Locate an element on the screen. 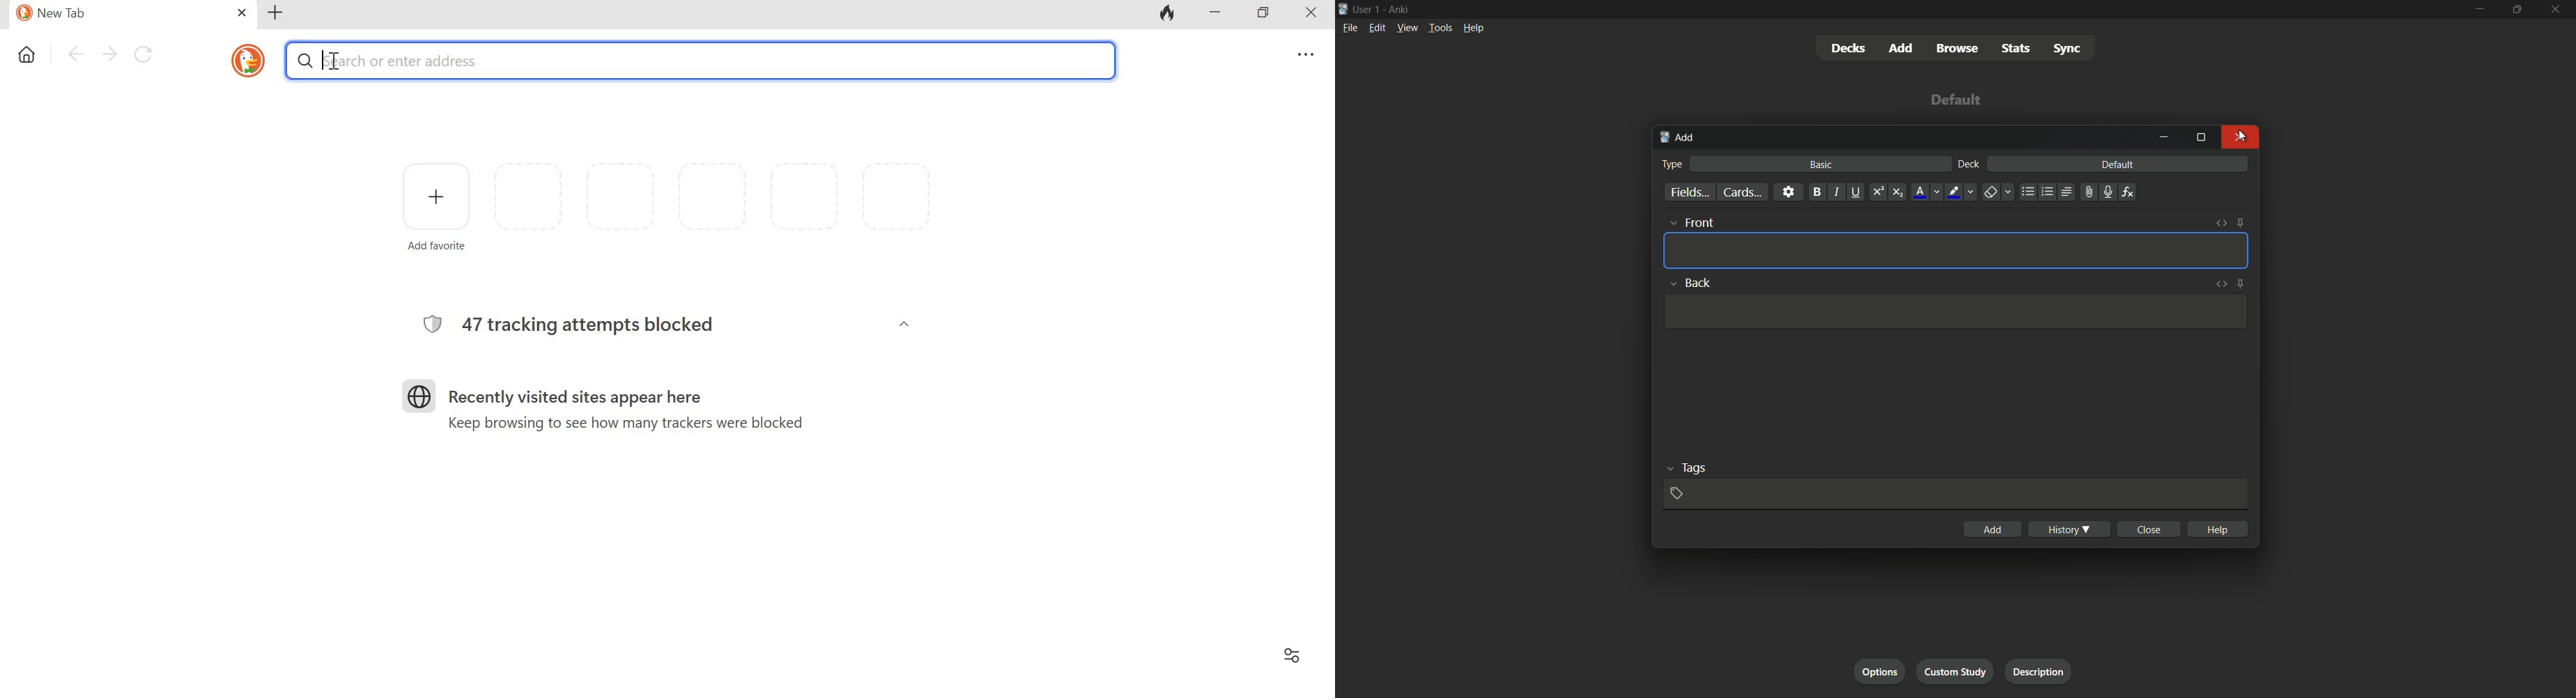 The image size is (2576, 700). toggle html editor is located at coordinates (2221, 283).